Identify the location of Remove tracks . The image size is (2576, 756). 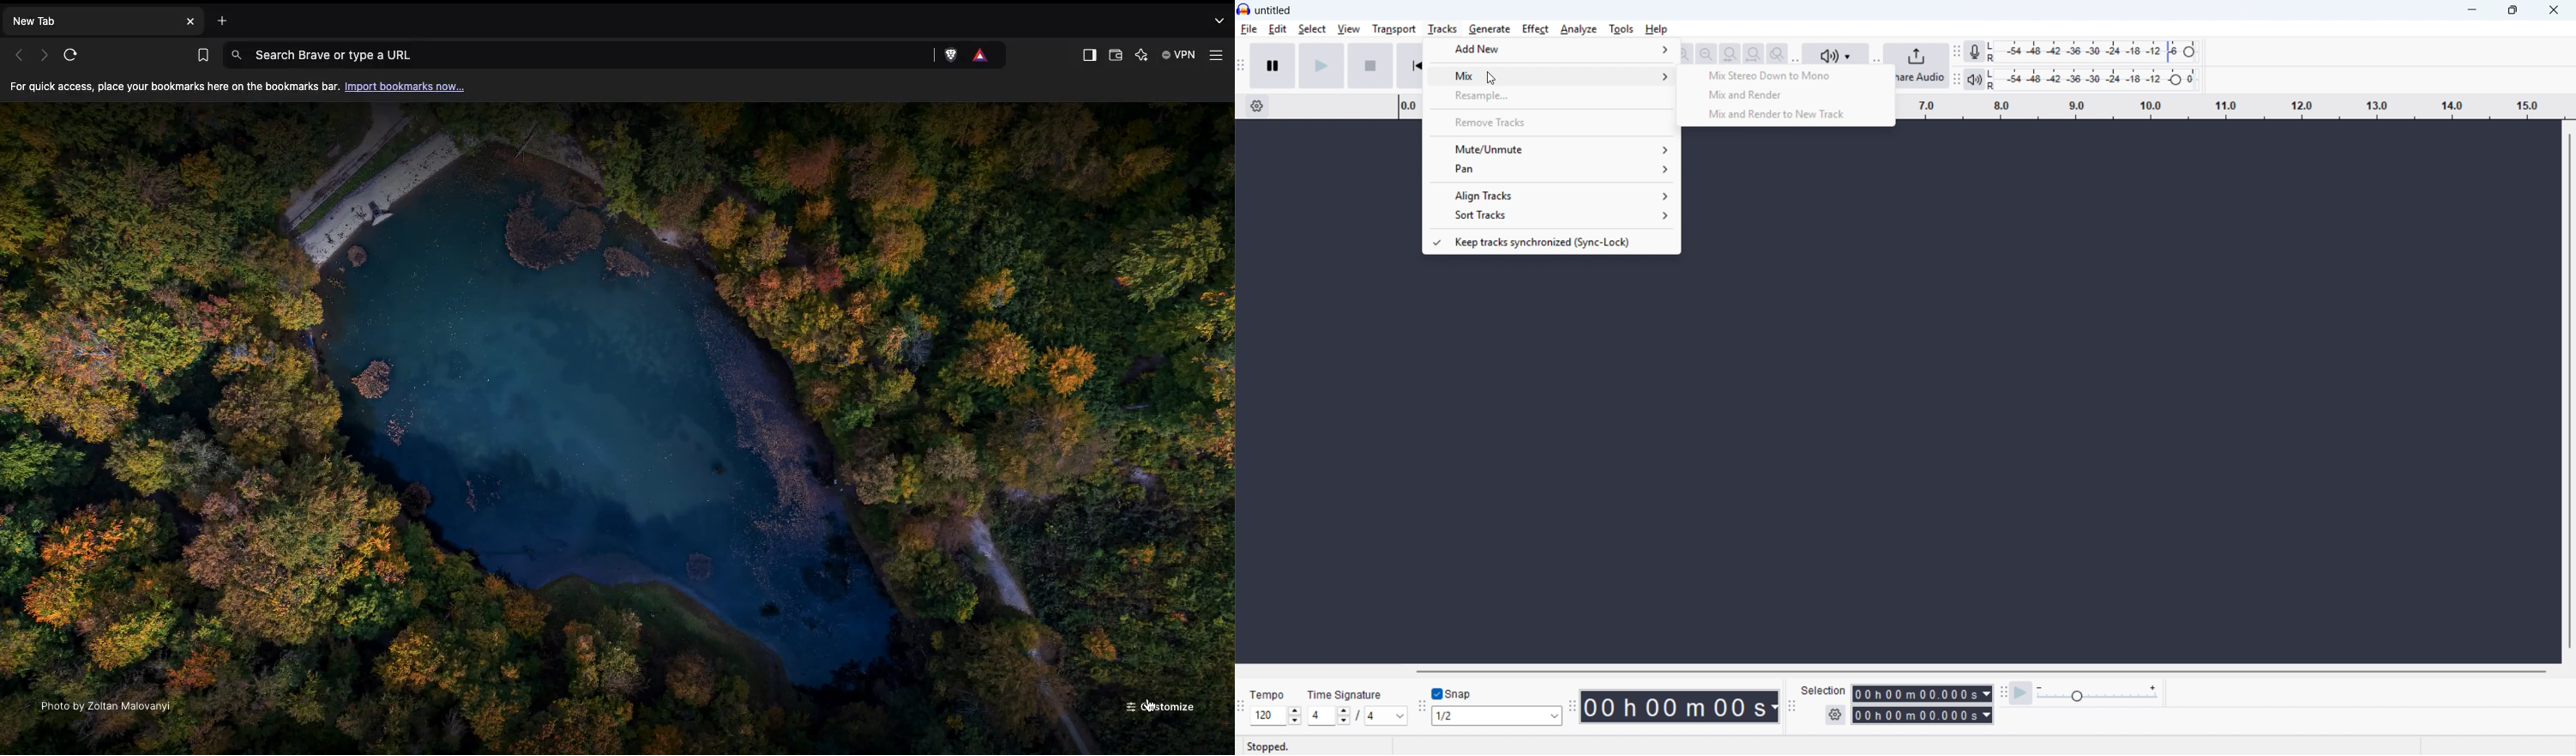
(1551, 122).